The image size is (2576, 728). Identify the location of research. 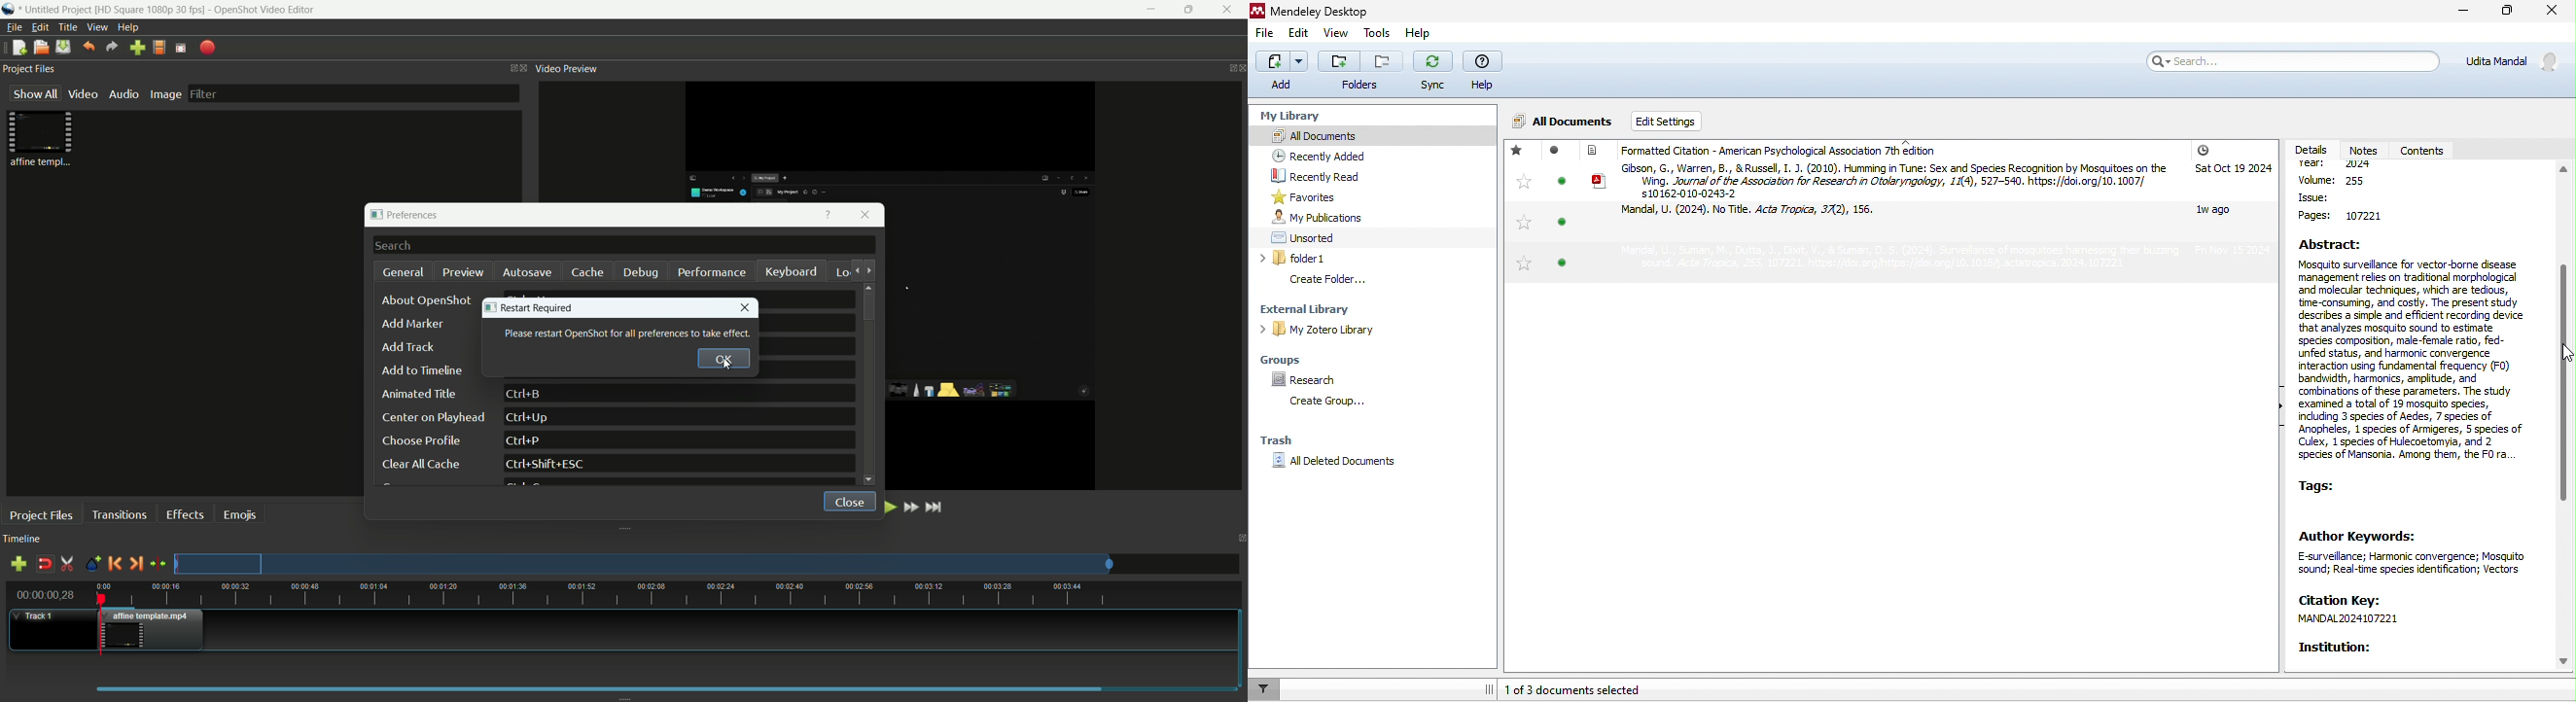
(1307, 378).